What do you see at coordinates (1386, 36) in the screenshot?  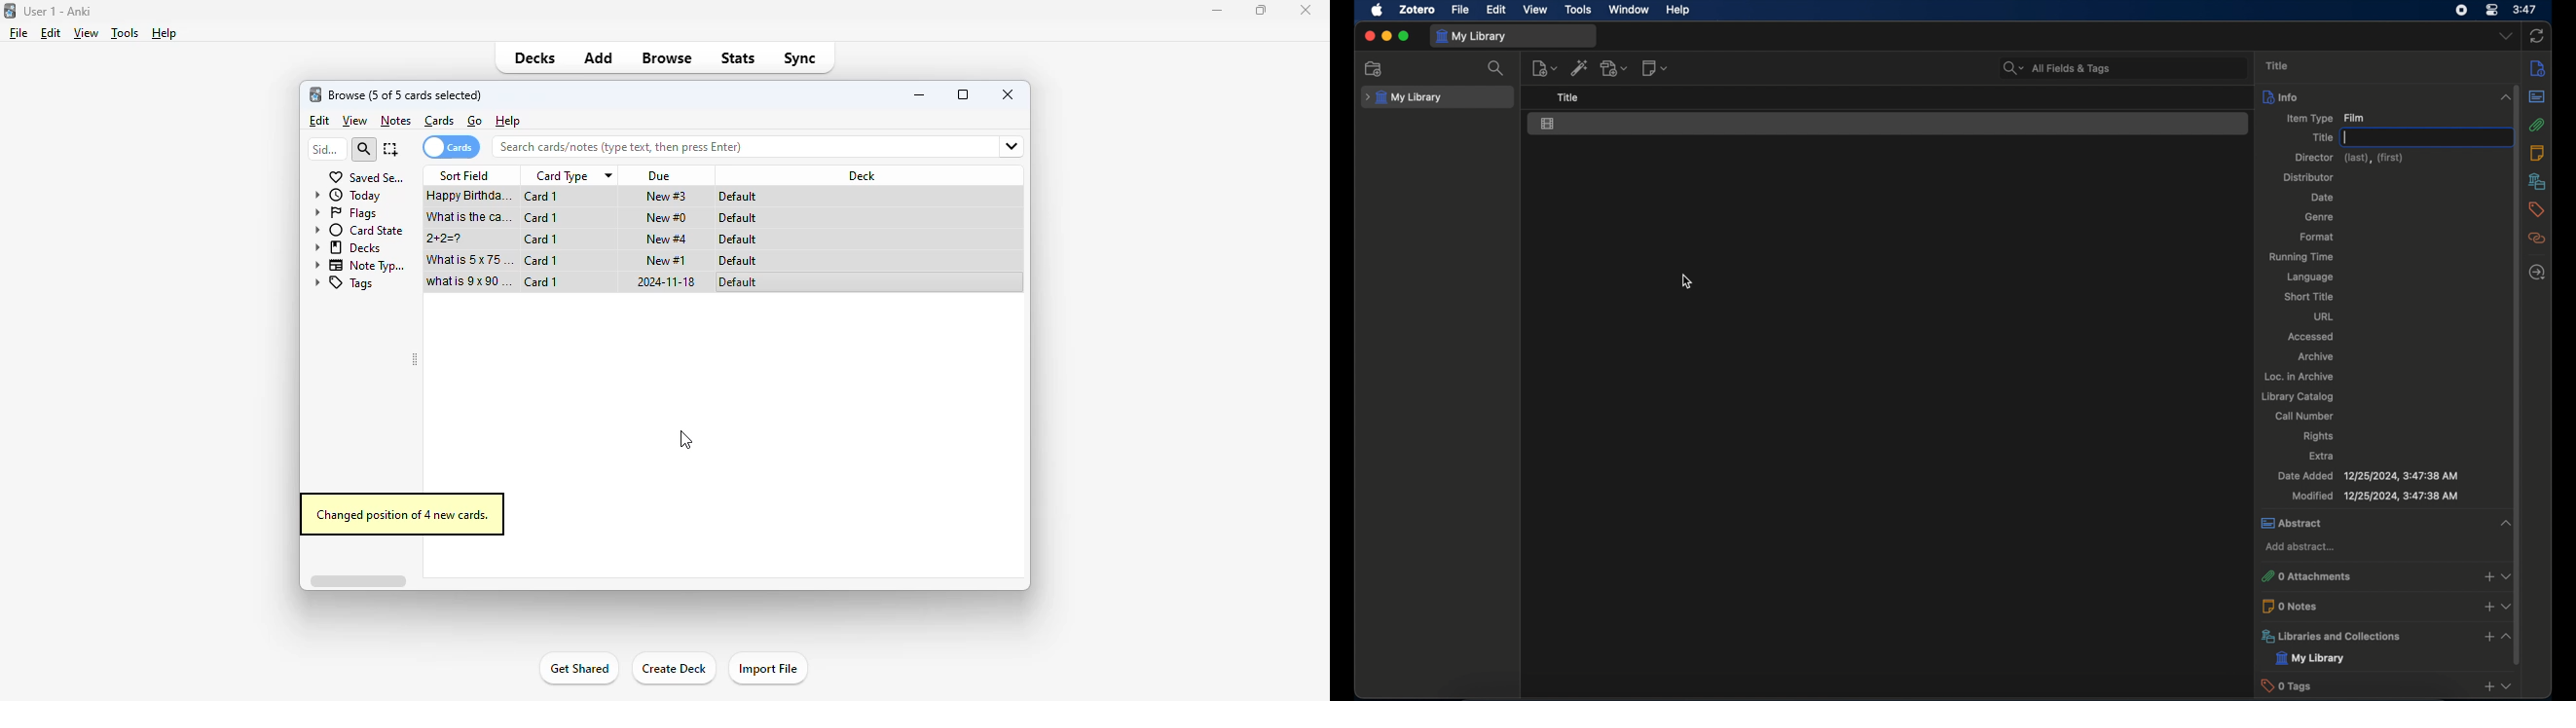 I see `minimize` at bounding box center [1386, 36].